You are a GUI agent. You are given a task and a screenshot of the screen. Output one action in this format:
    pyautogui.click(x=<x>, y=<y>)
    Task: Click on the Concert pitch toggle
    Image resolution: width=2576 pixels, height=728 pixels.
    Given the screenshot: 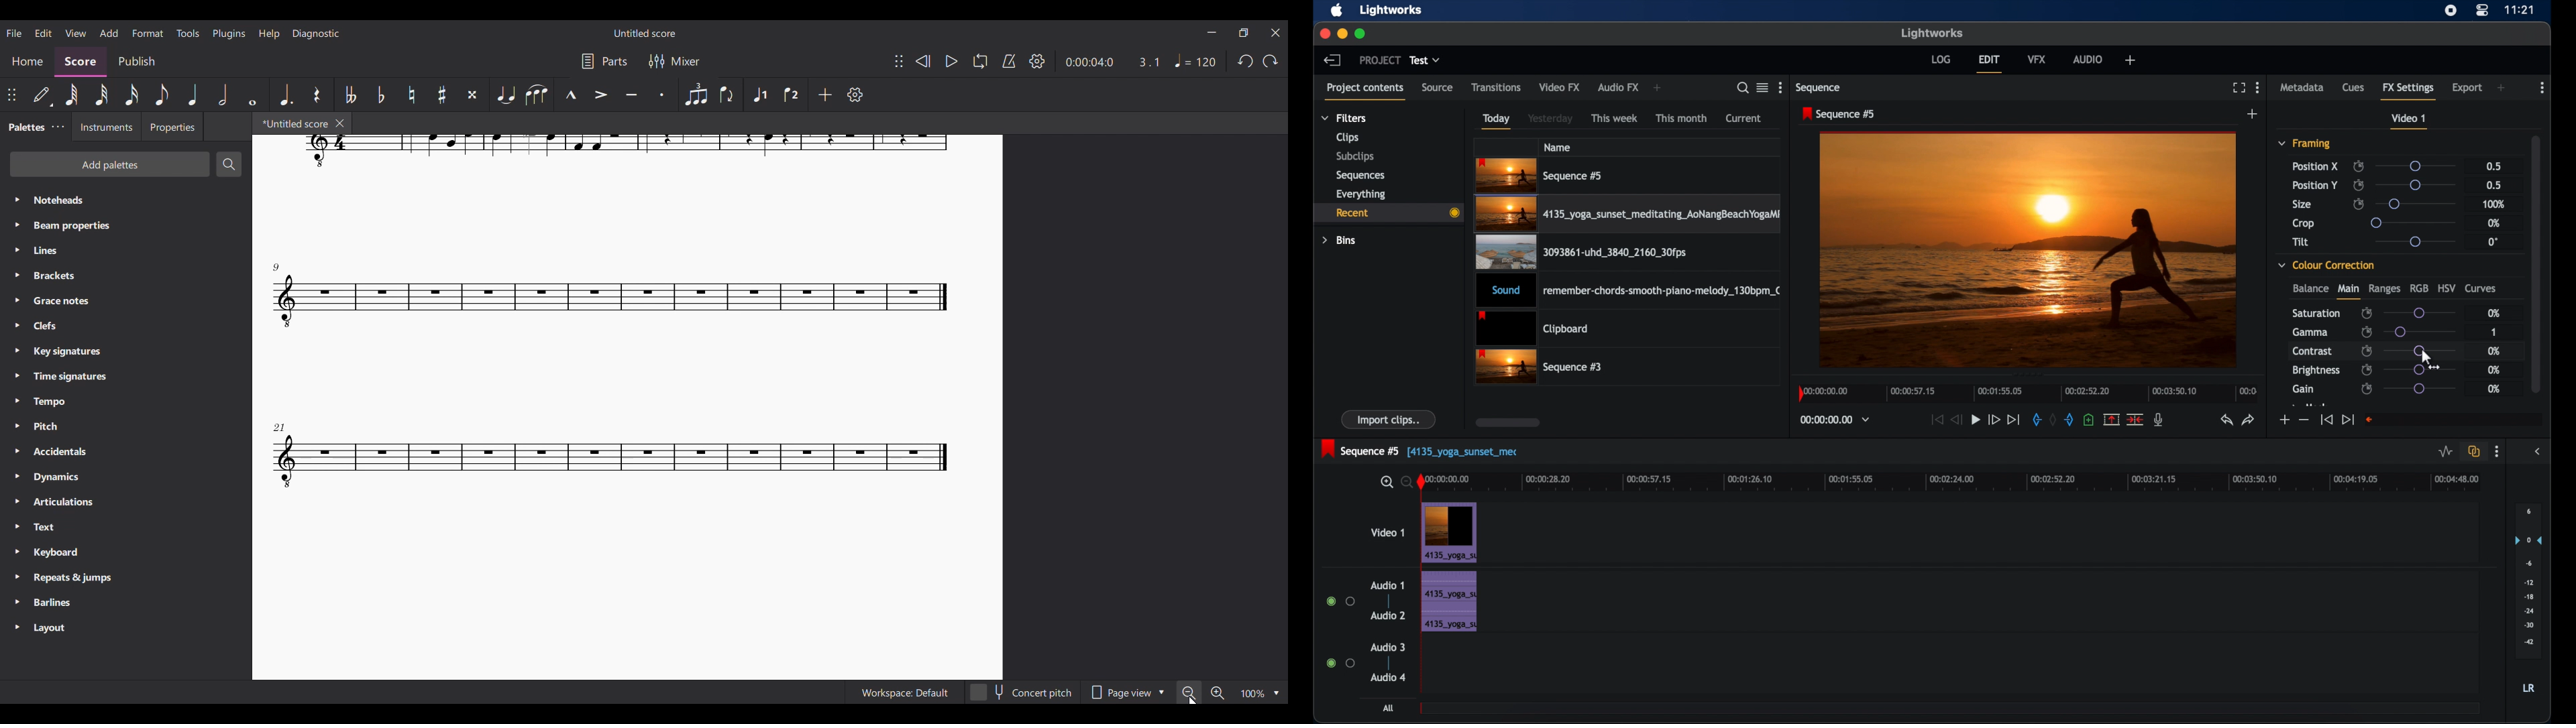 What is the action you would take?
    pyautogui.click(x=1022, y=692)
    